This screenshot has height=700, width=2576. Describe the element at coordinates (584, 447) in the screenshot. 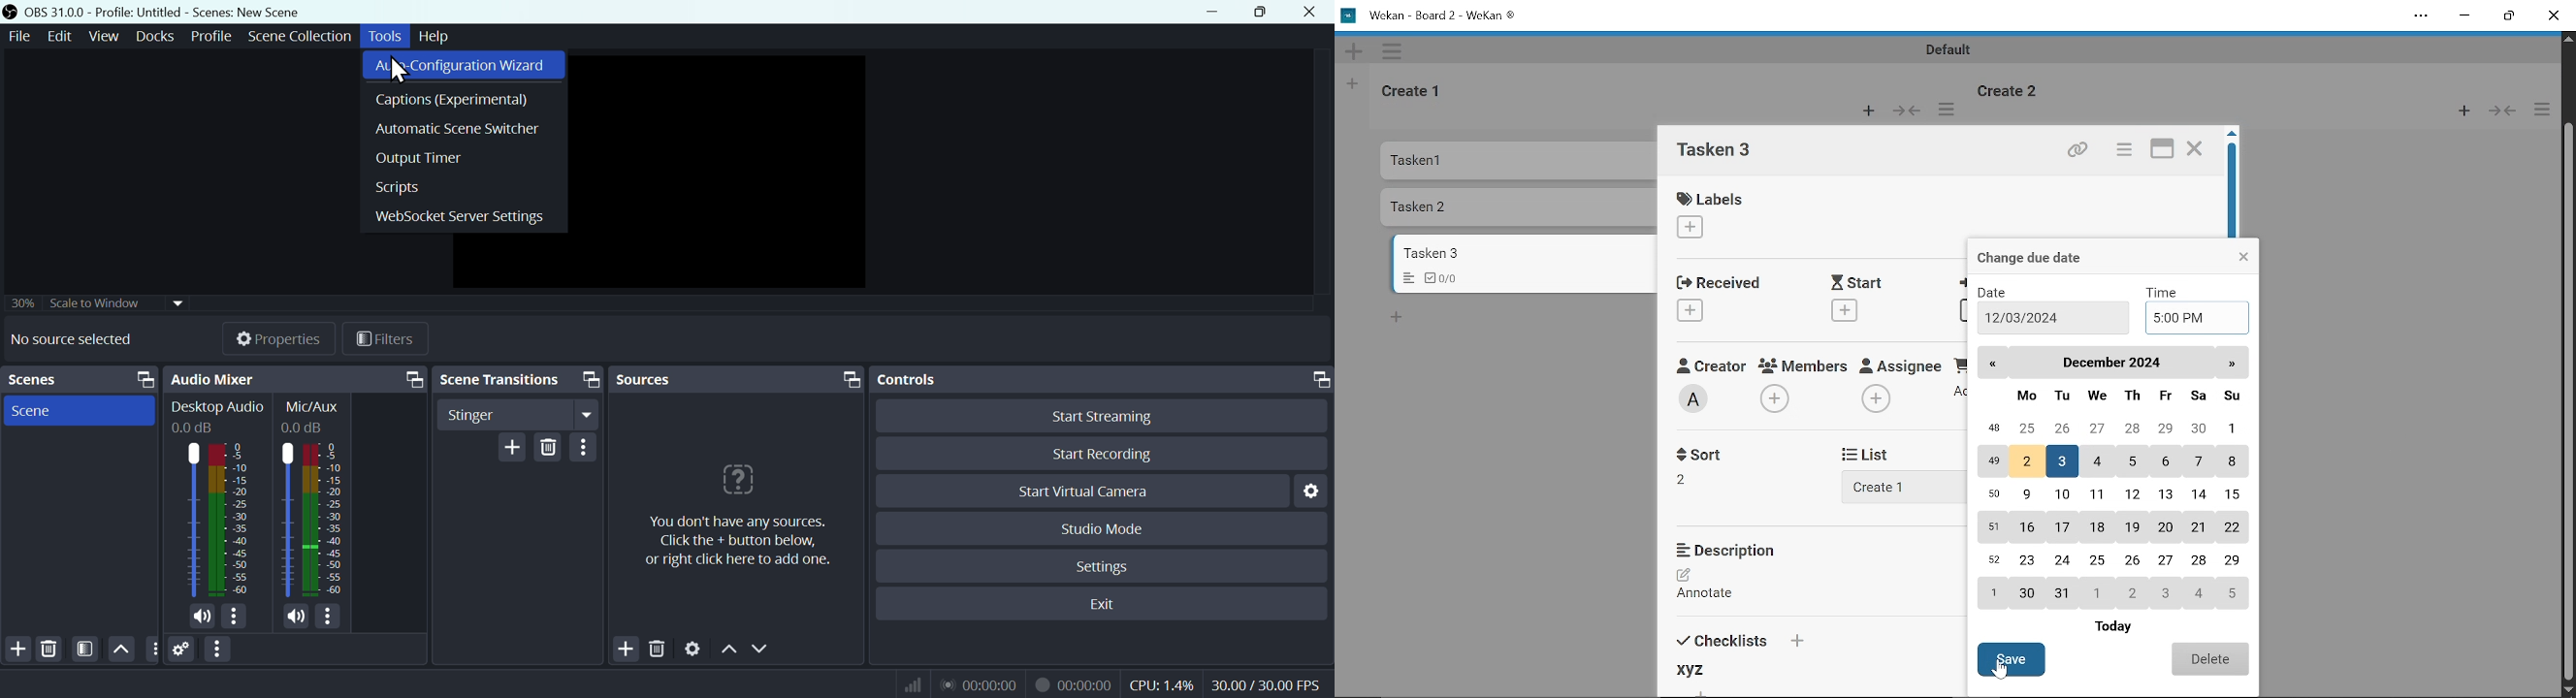

I see `Option` at that location.